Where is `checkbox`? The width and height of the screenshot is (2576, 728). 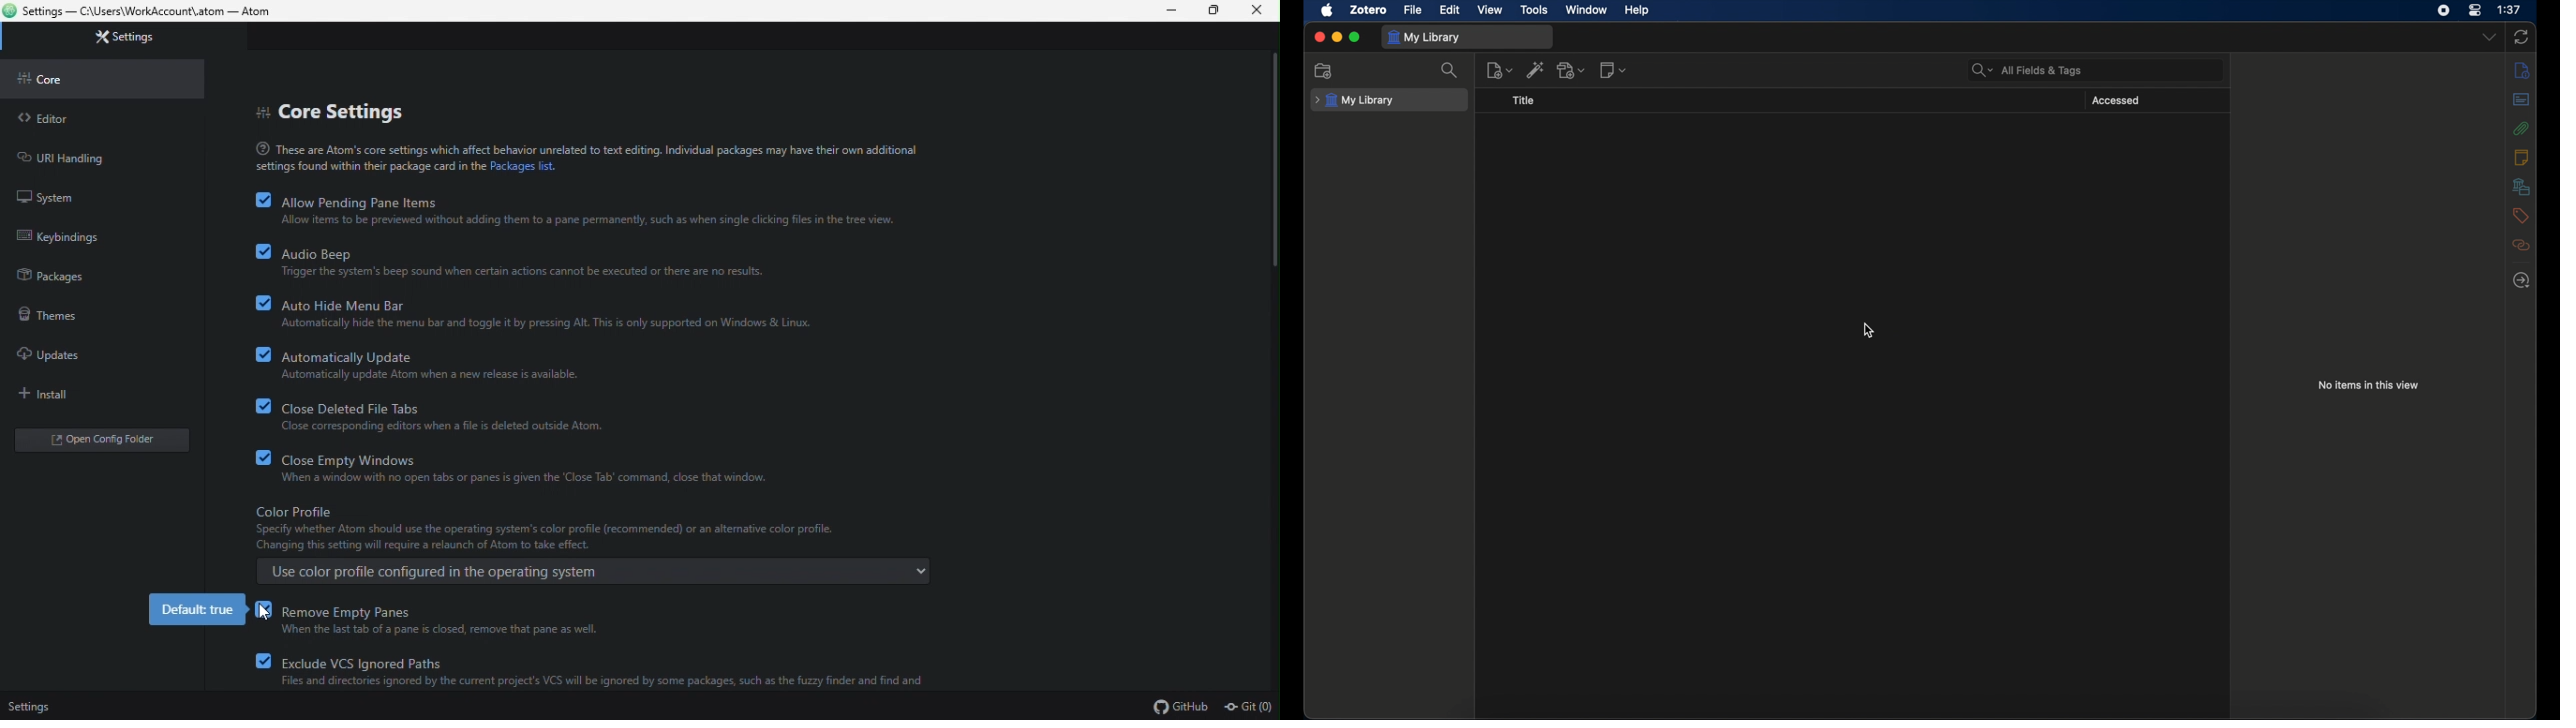 checkbox is located at coordinates (255, 302).